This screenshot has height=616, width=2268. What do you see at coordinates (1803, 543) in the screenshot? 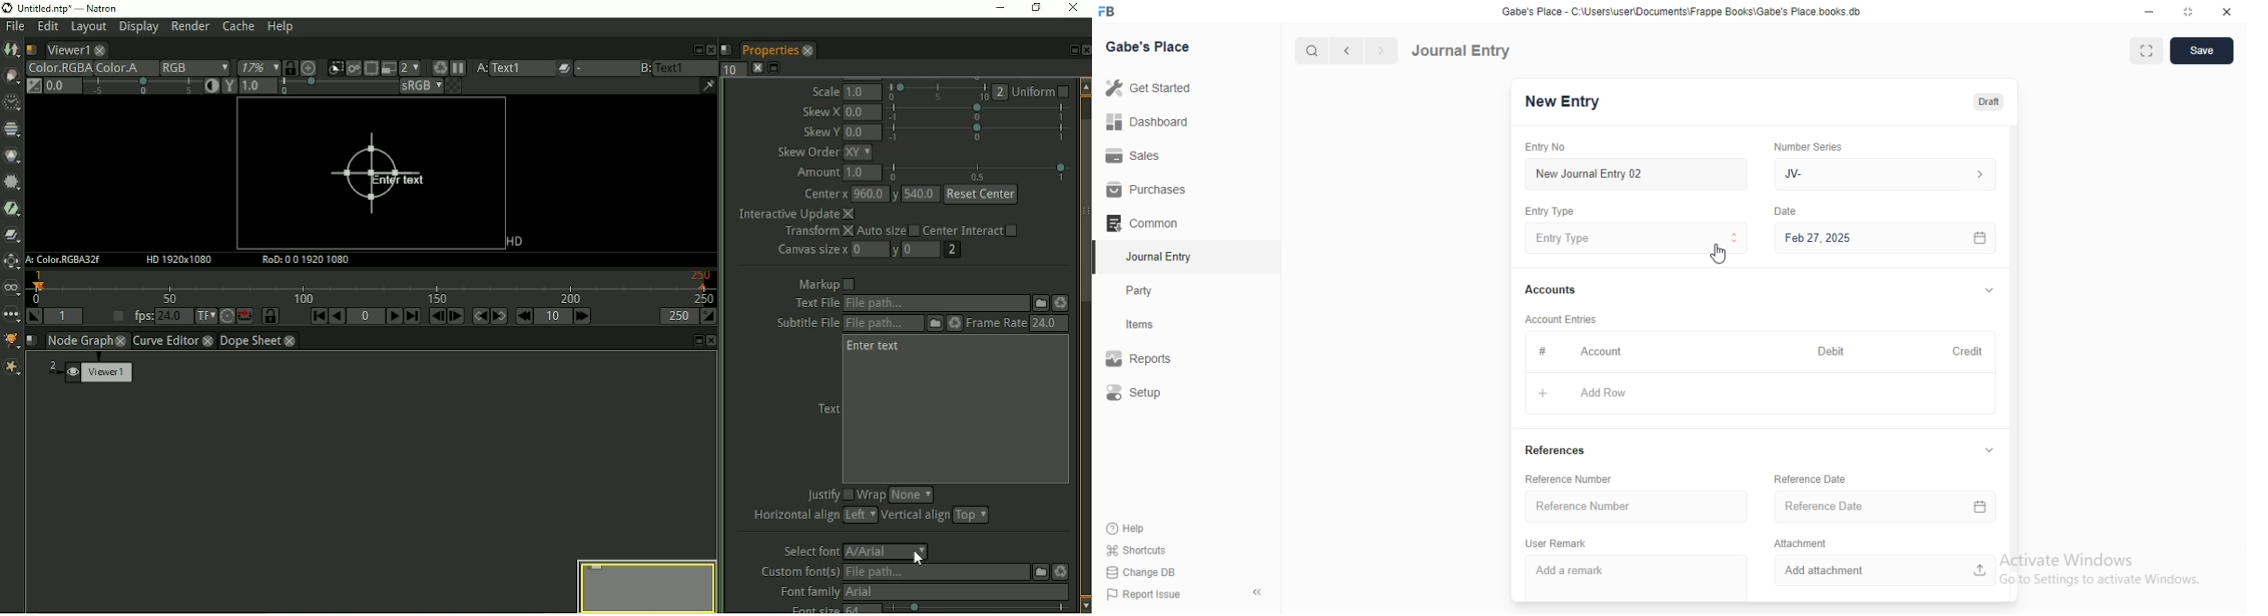
I see `‘Attachment` at bounding box center [1803, 543].